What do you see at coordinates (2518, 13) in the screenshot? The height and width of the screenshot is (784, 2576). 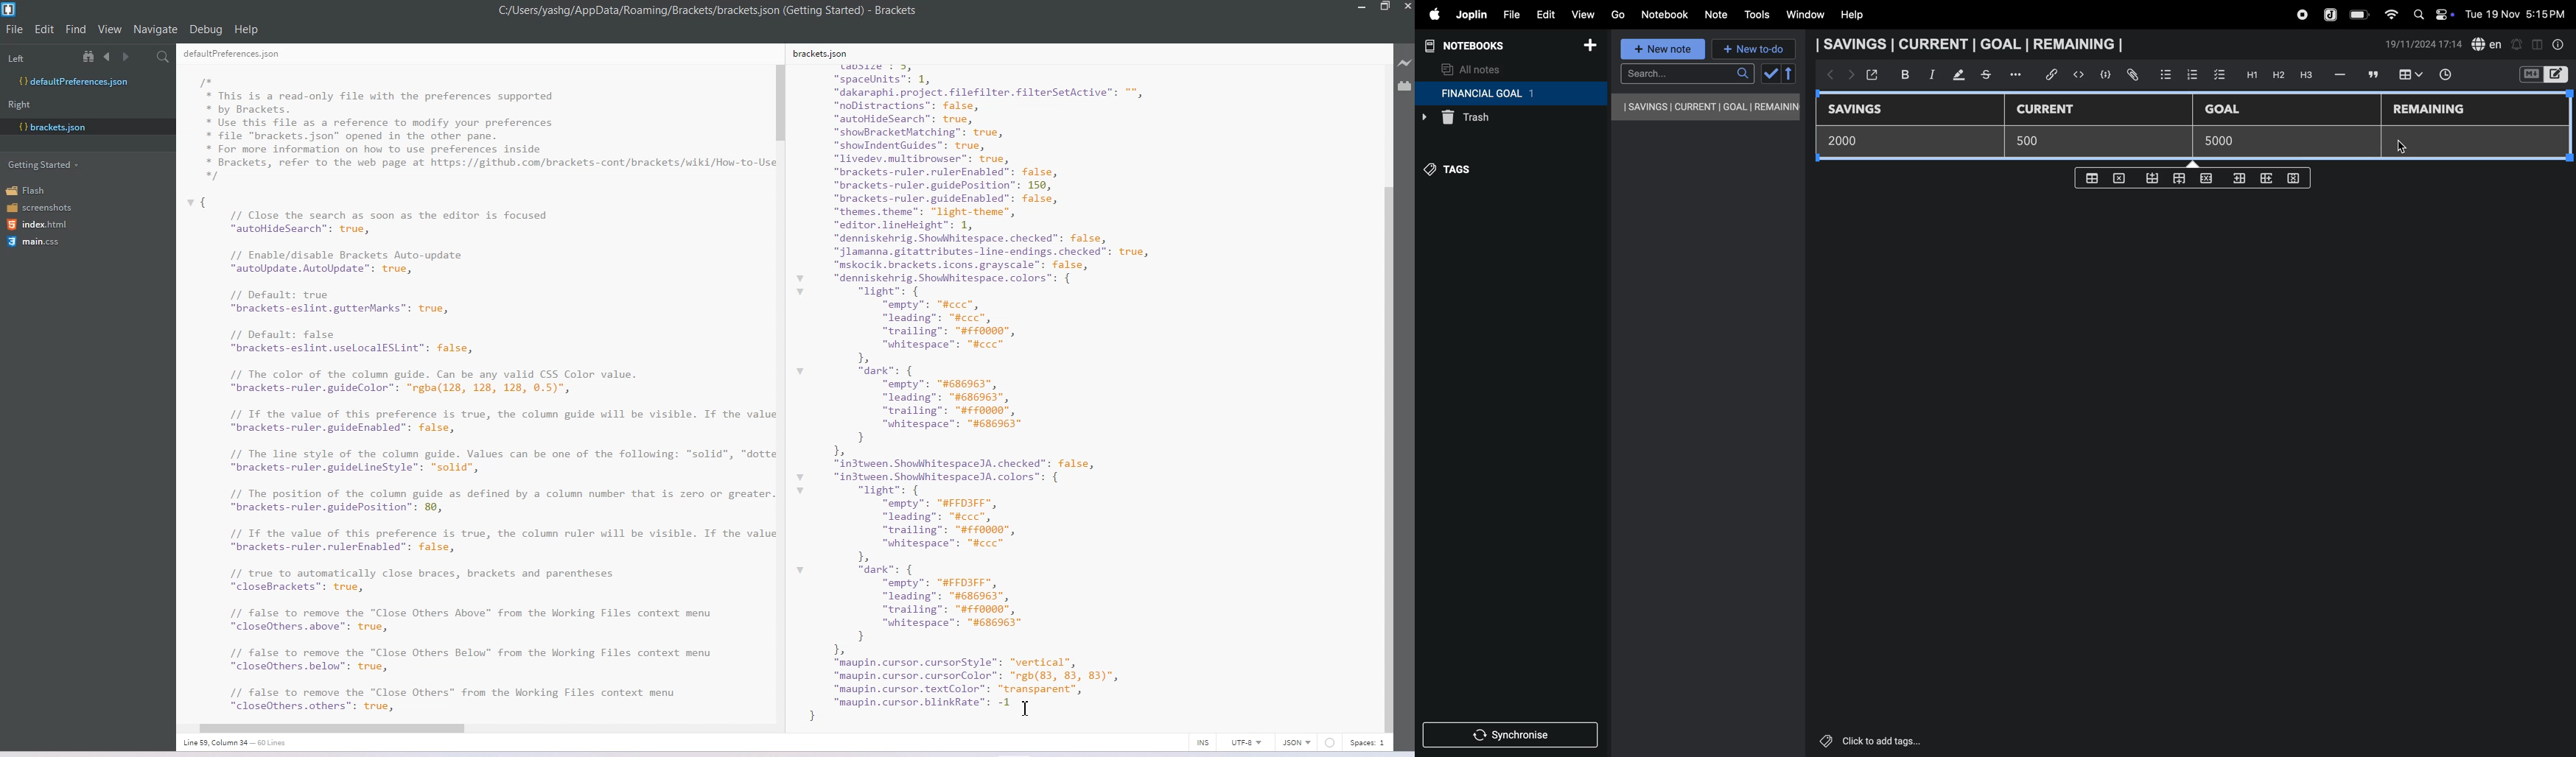 I see `date and time` at bounding box center [2518, 13].